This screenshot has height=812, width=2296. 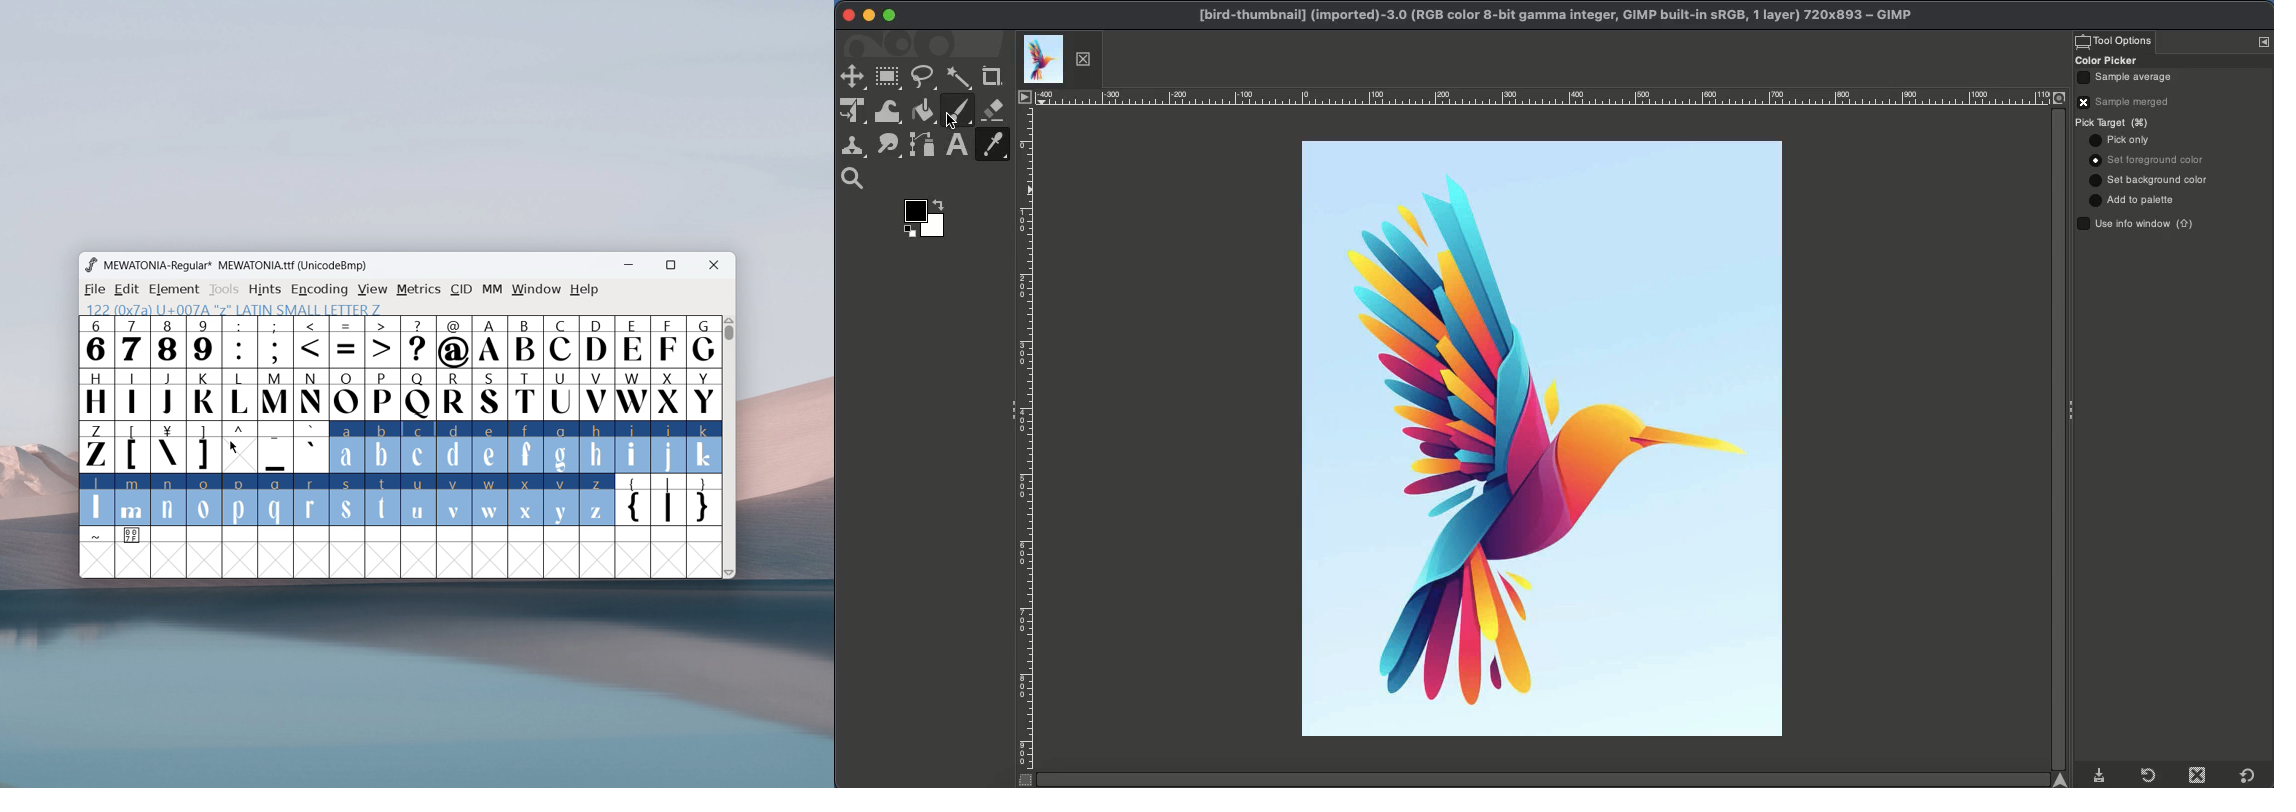 I want to click on <, so click(x=313, y=343).